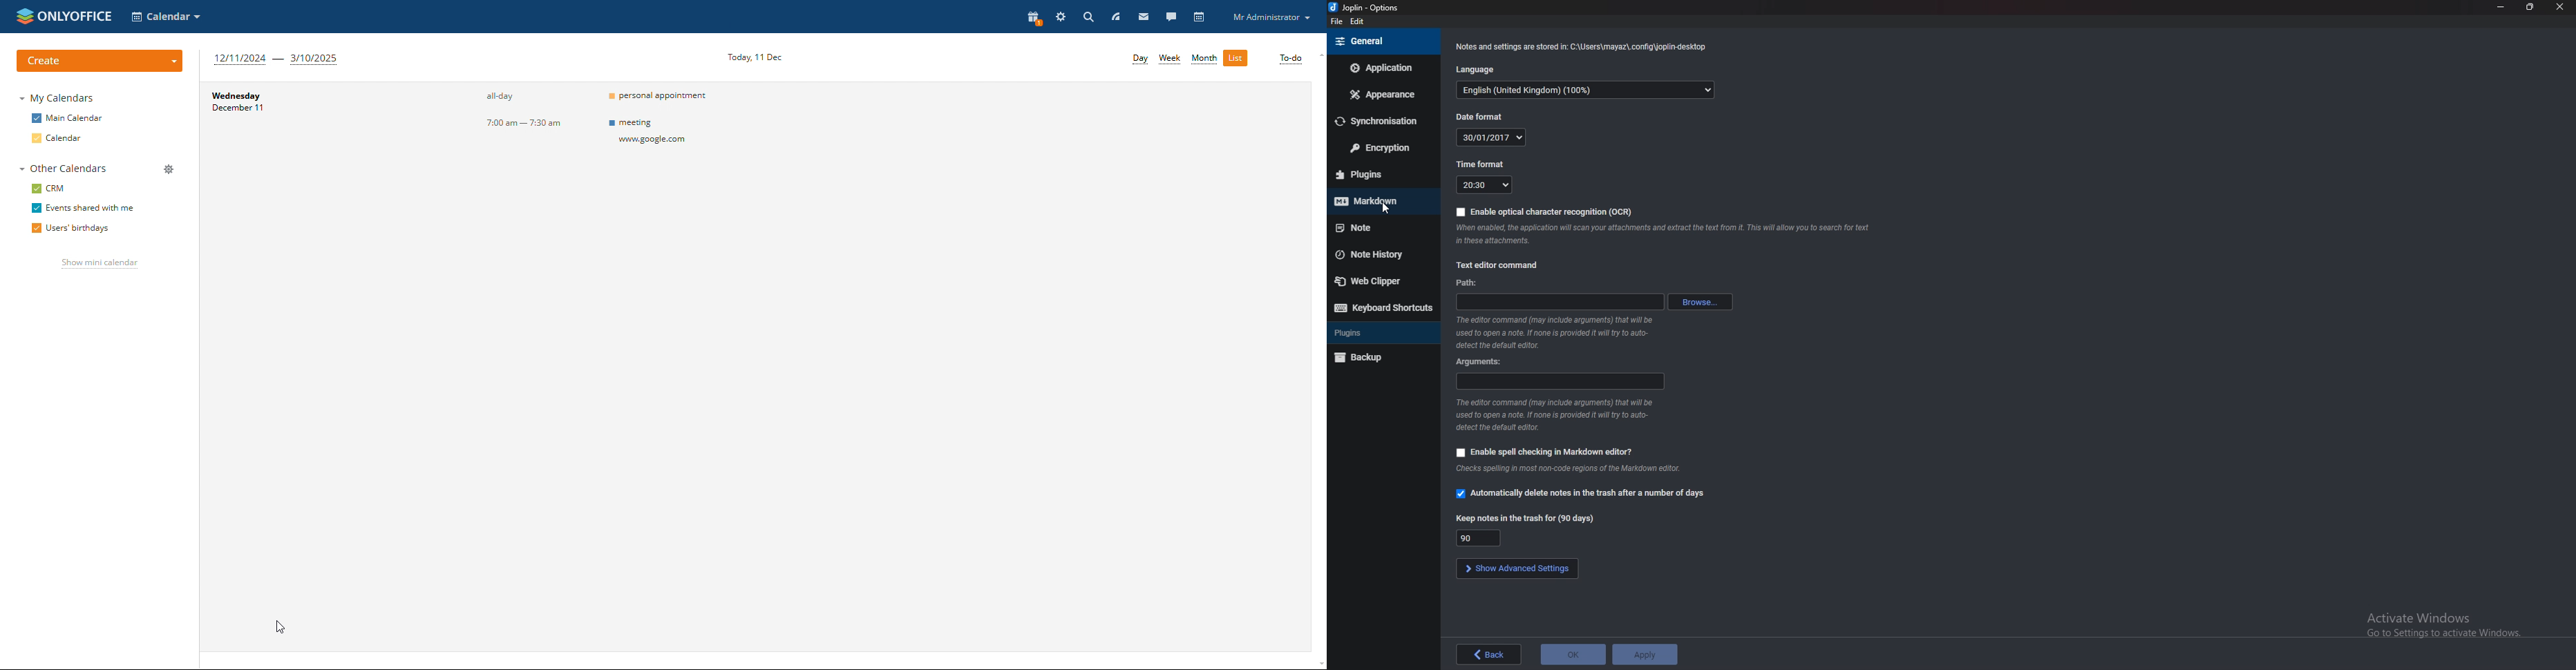  Describe the element at coordinates (166, 17) in the screenshot. I see `selct calendar` at that location.